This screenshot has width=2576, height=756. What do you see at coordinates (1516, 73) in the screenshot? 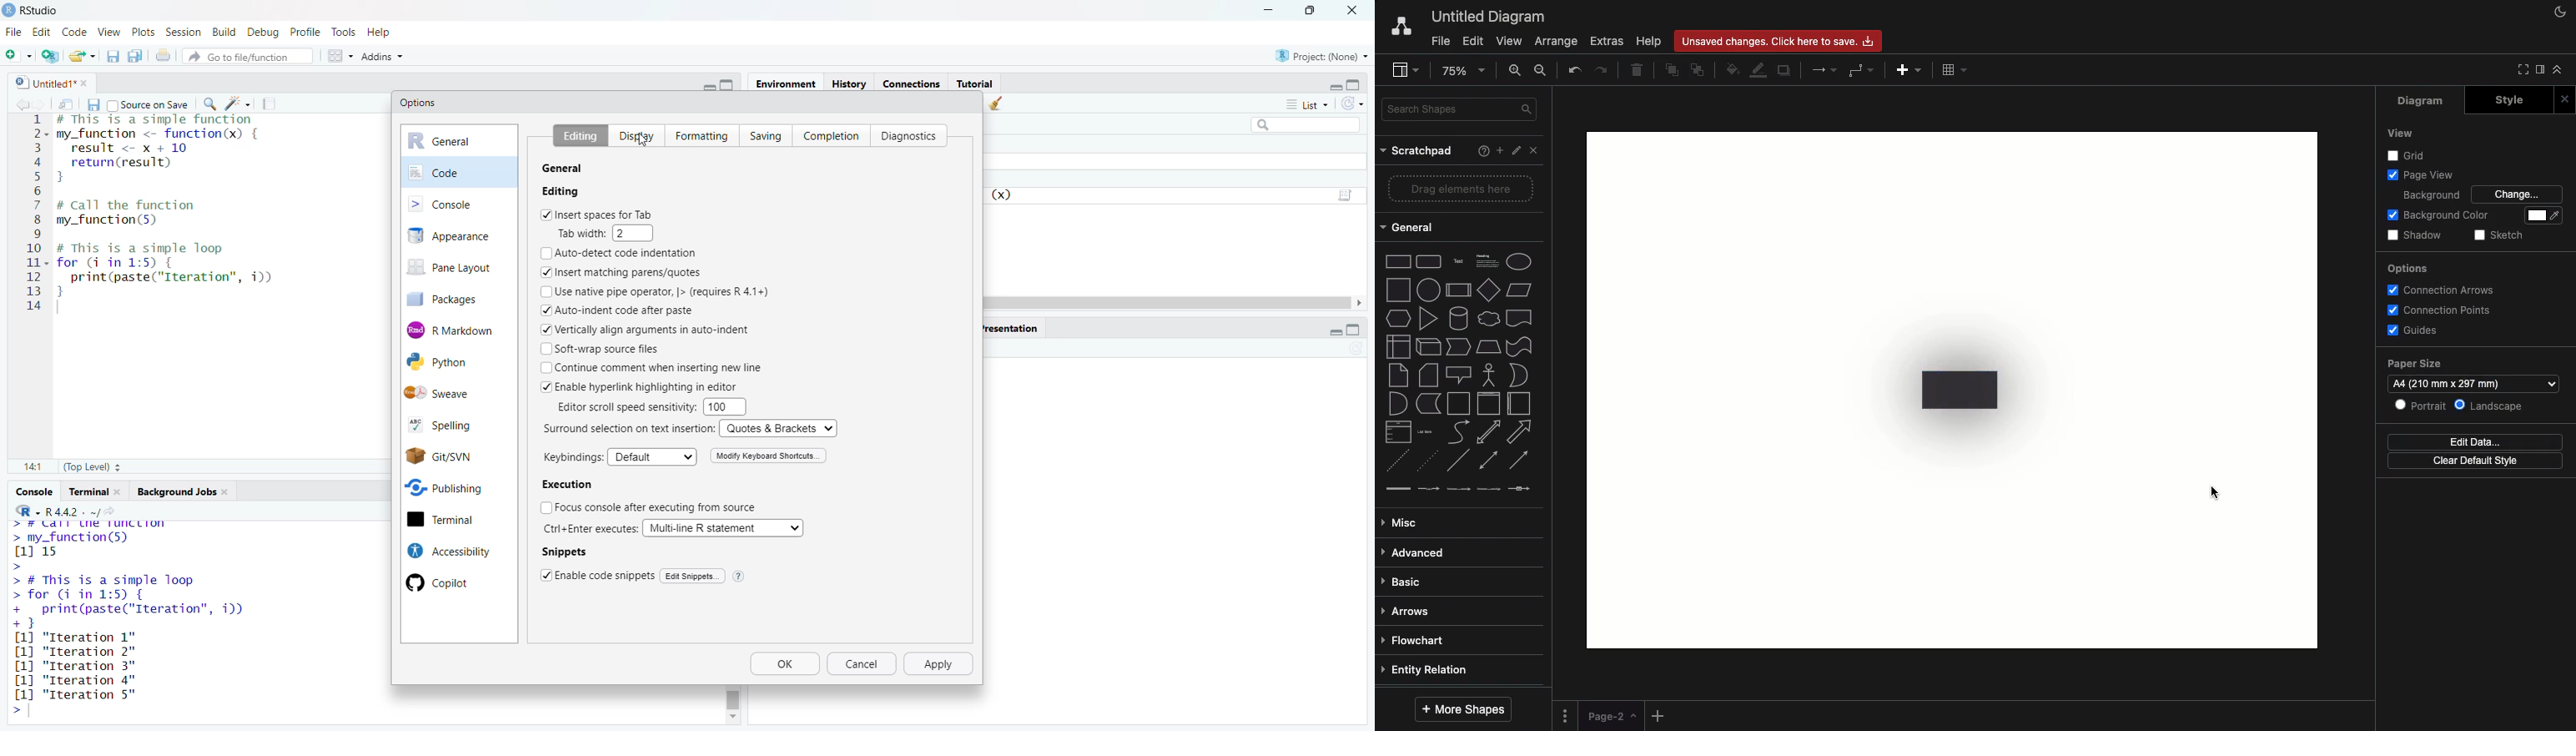
I see `Zoom in` at bounding box center [1516, 73].